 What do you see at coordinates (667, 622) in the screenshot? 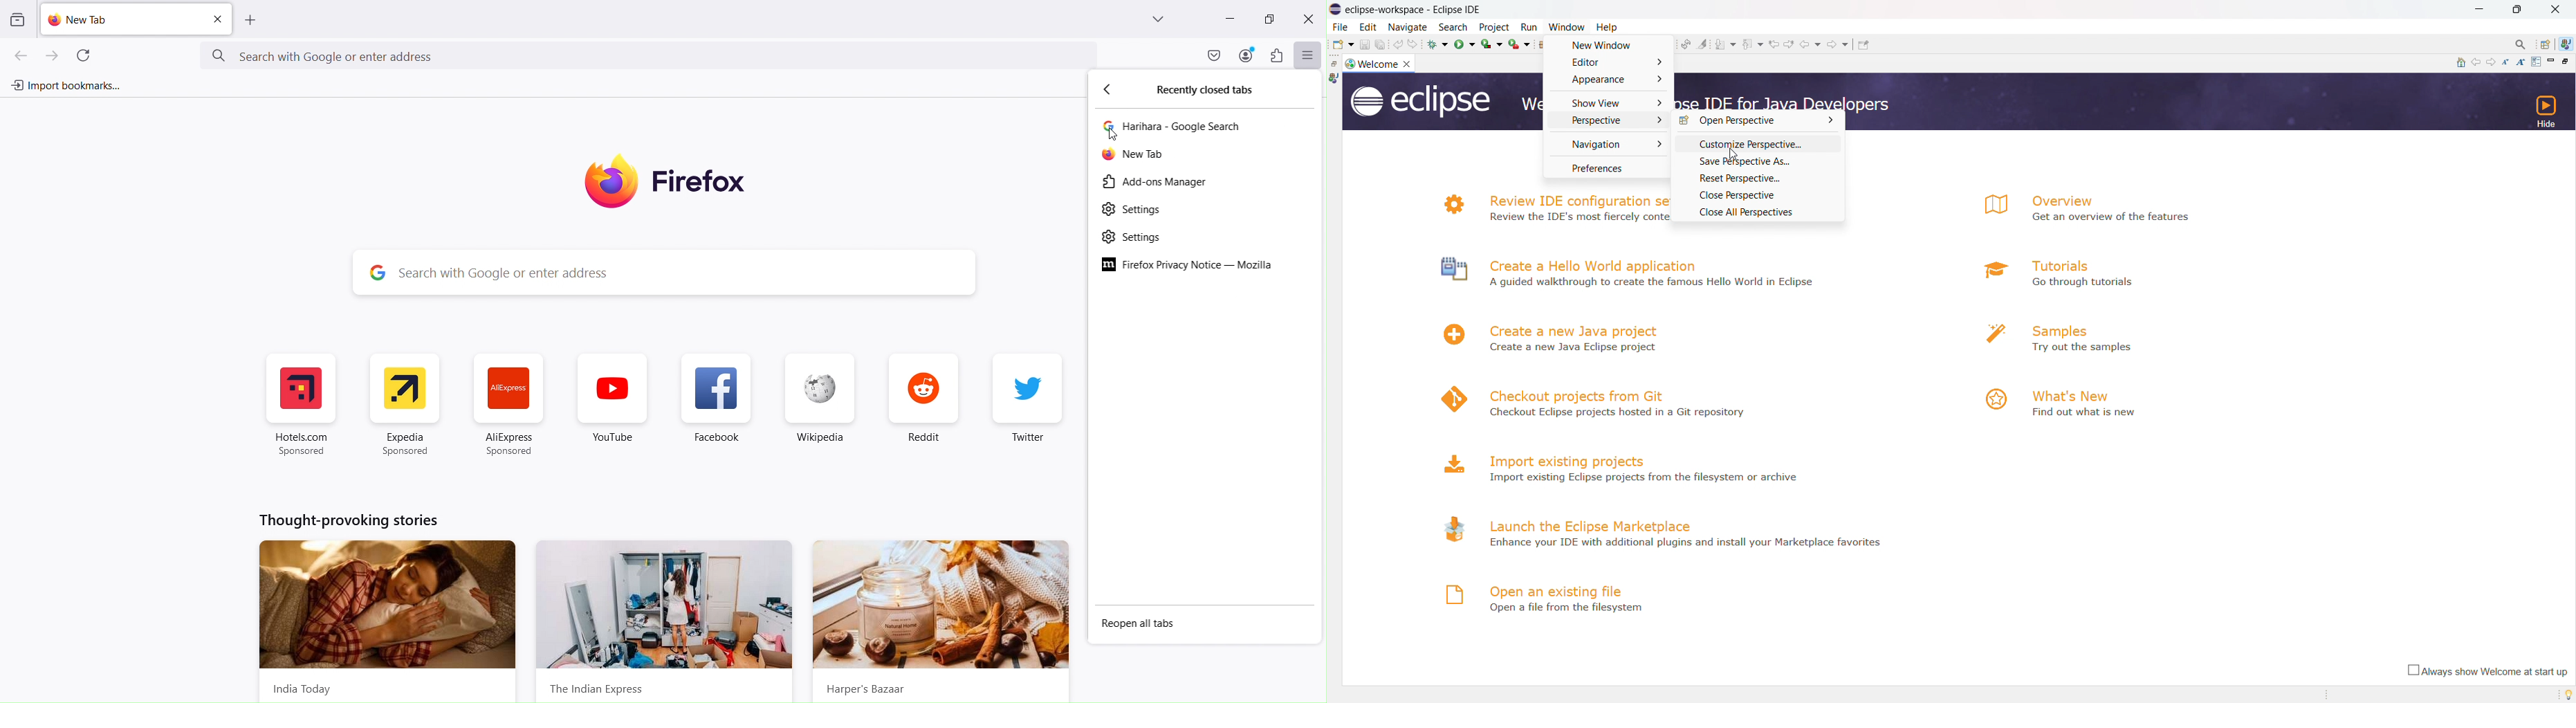
I see `the Indian express` at bounding box center [667, 622].